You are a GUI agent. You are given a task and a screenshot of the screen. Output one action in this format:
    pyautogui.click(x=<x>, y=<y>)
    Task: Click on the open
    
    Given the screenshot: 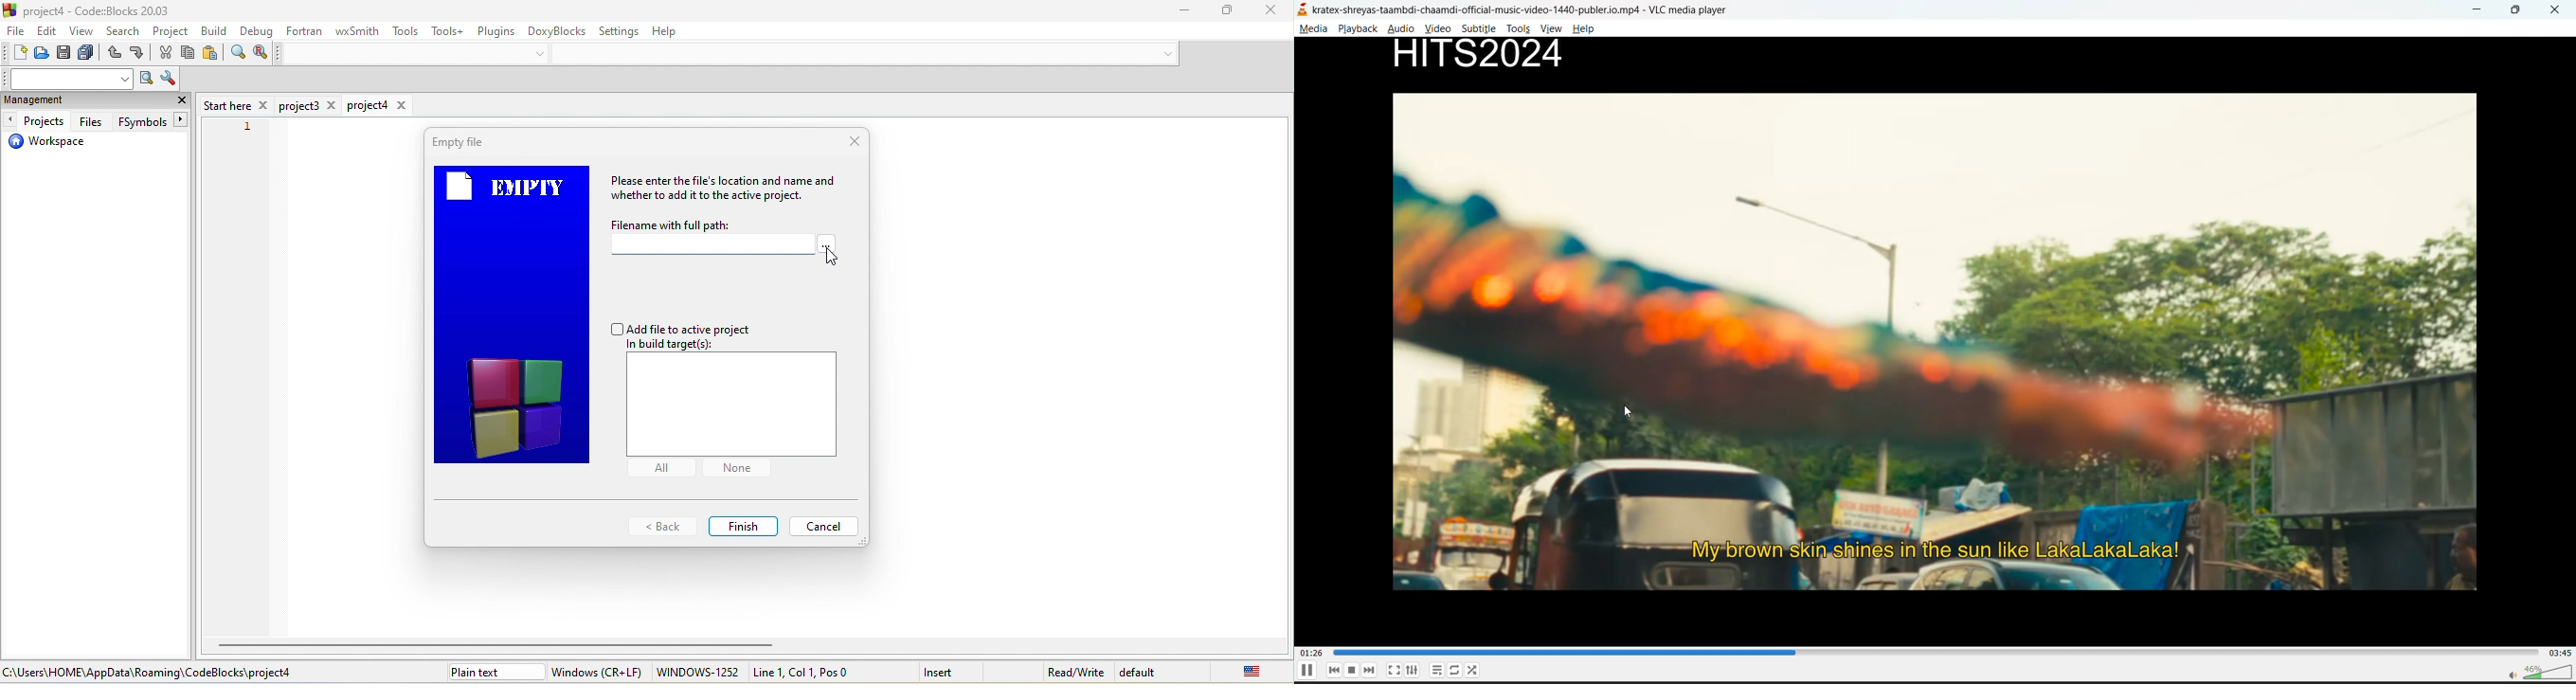 What is the action you would take?
    pyautogui.click(x=43, y=55)
    